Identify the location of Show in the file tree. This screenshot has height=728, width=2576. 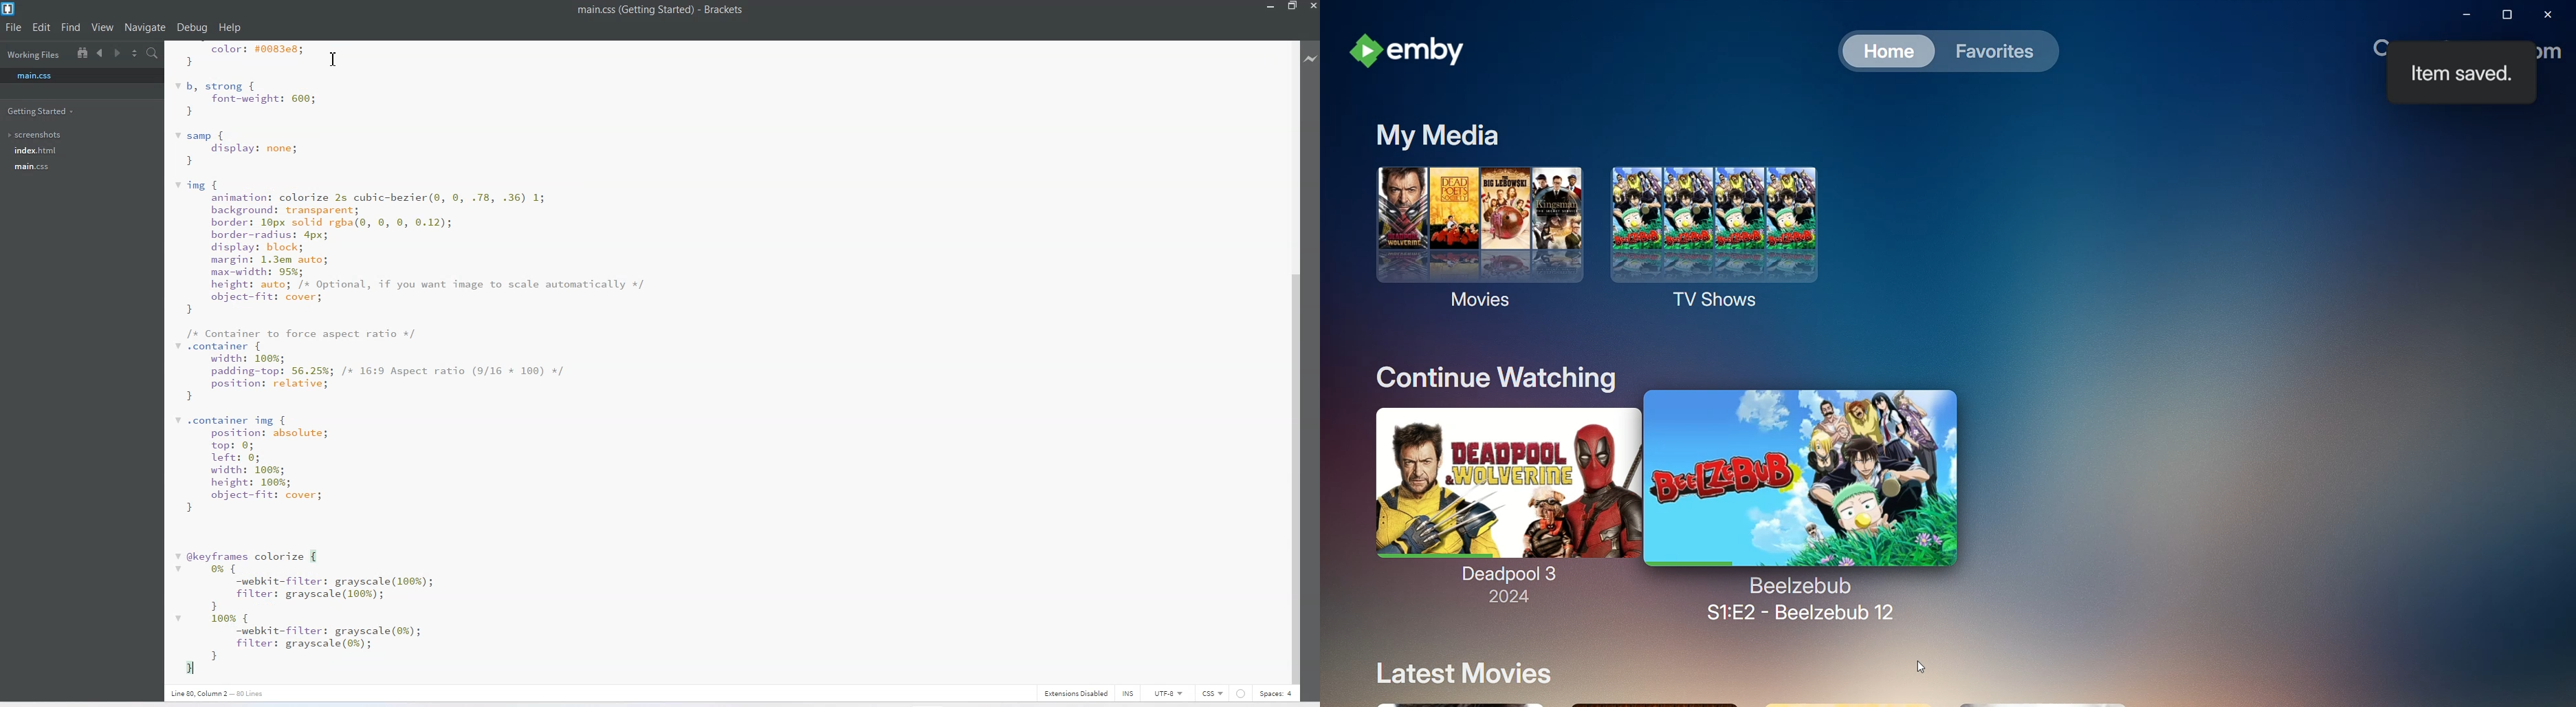
(83, 52).